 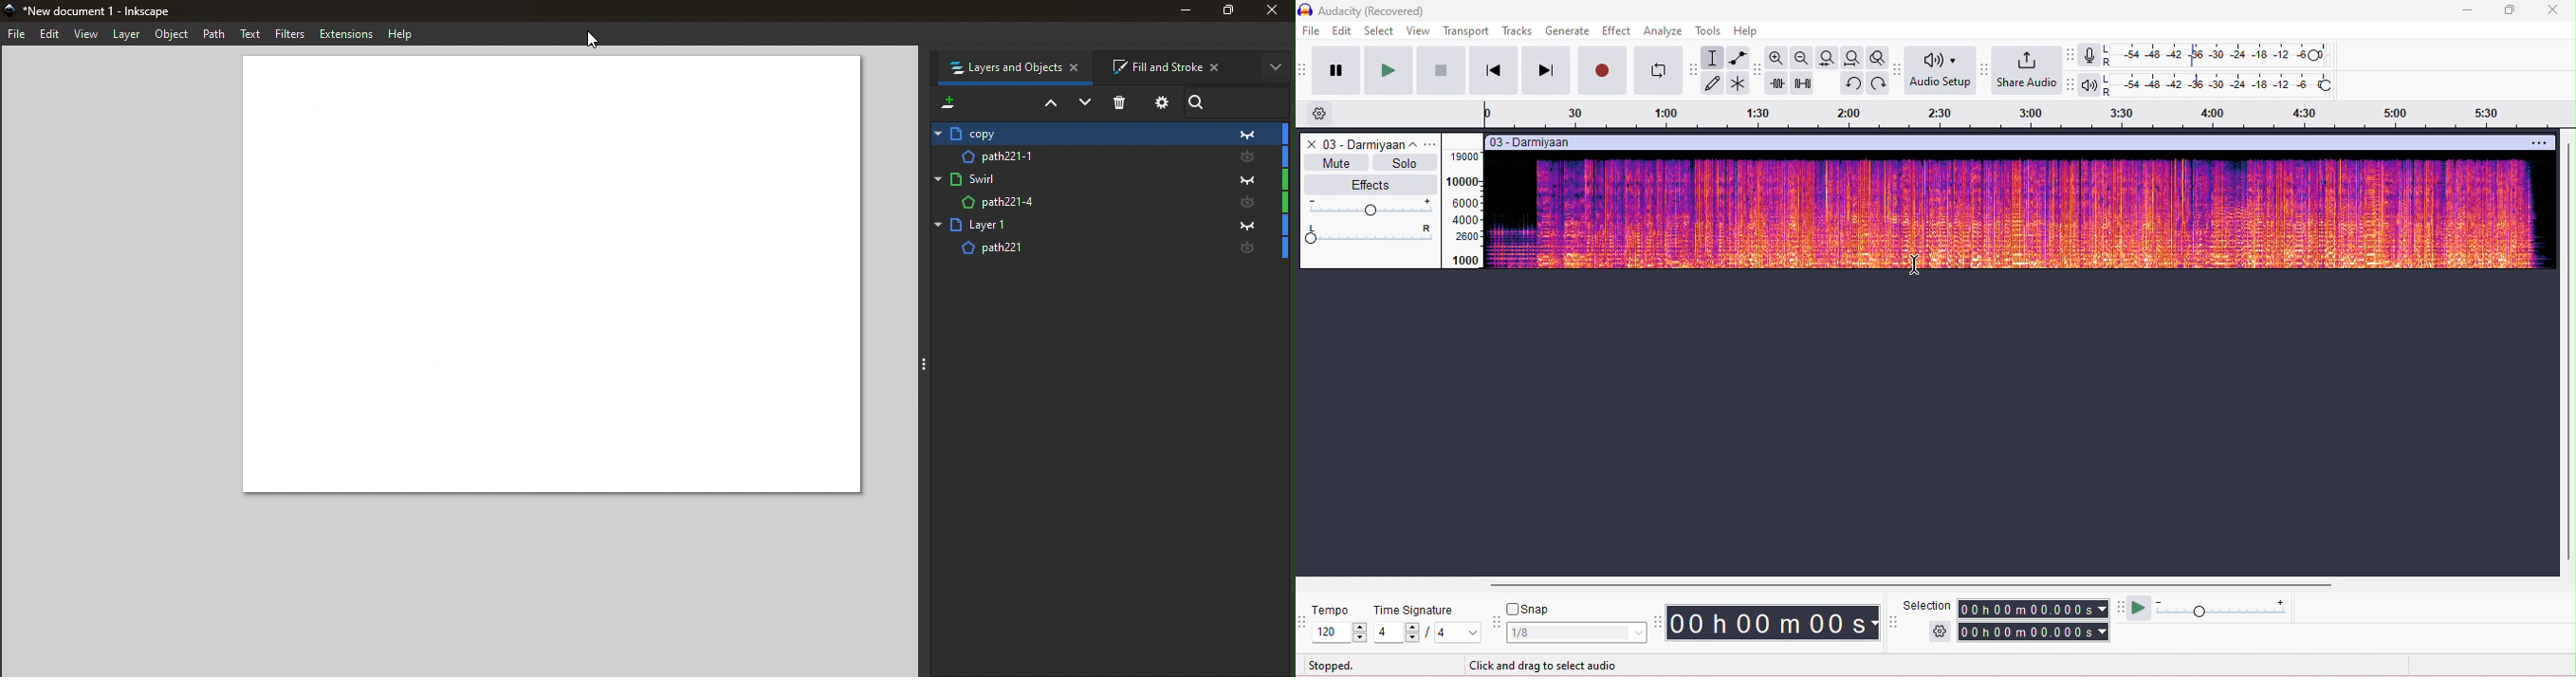 What do you see at coordinates (1335, 162) in the screenshot?
I see `mute` at bounding box center [1335, 162].